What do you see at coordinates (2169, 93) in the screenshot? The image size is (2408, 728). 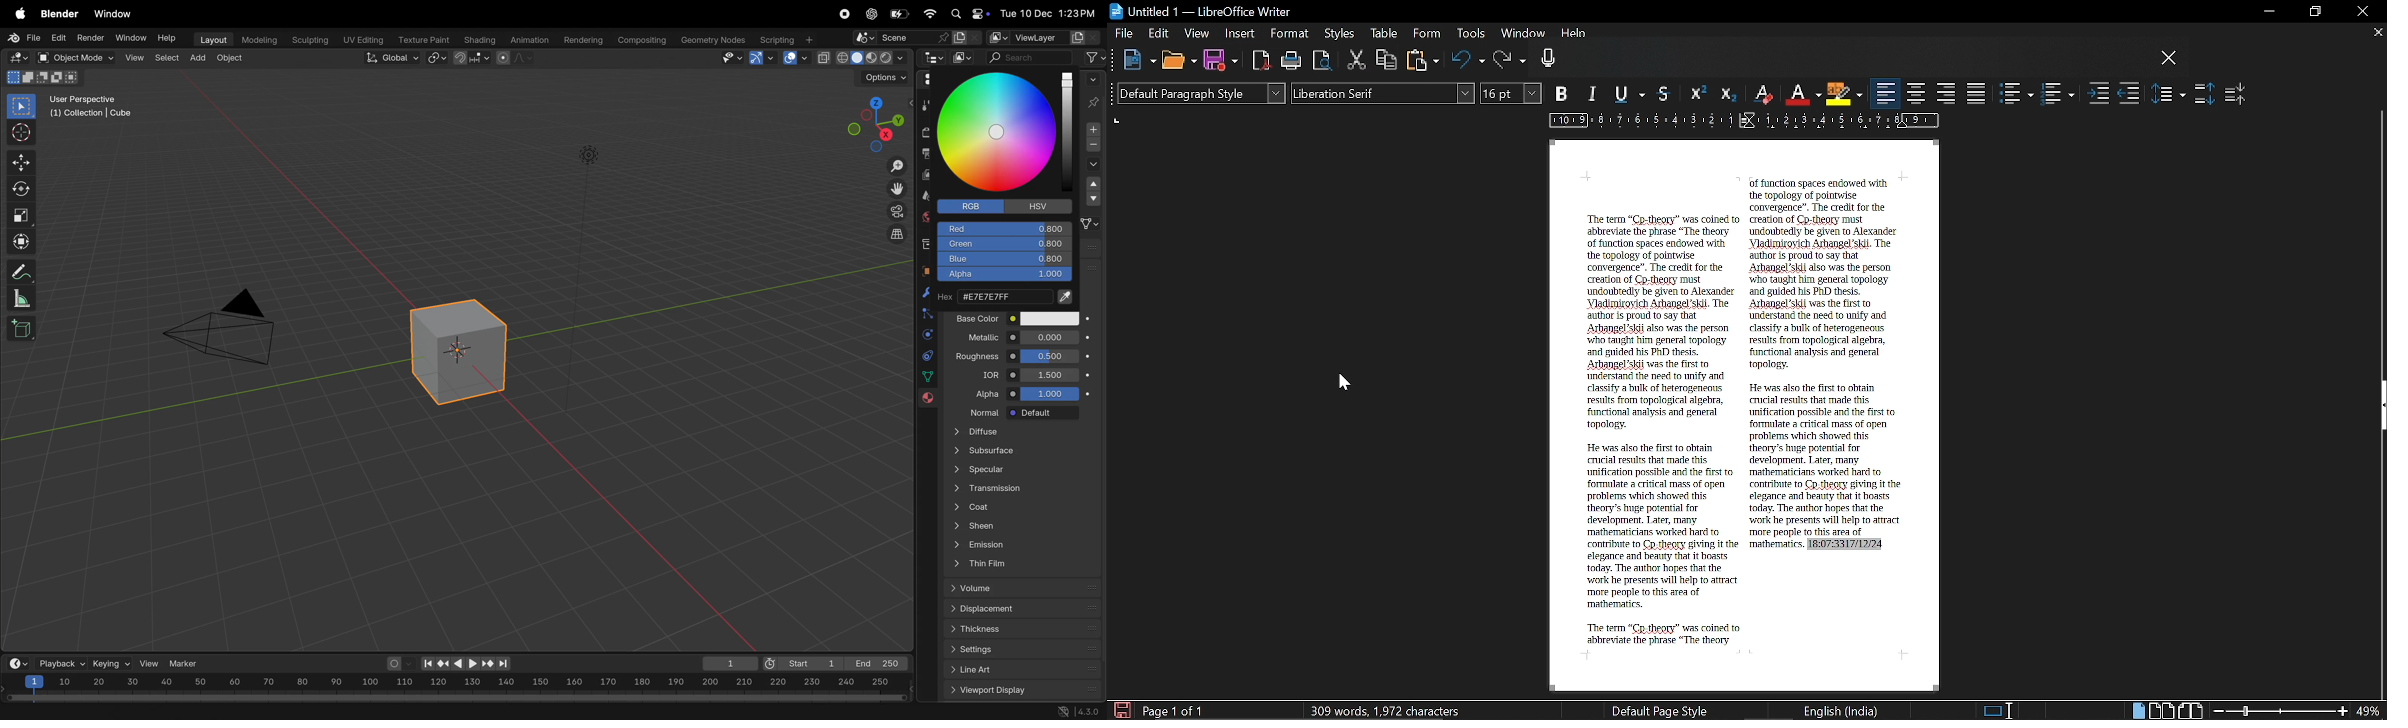 I see `Set line spacing` at bounding box center [2169, 93].